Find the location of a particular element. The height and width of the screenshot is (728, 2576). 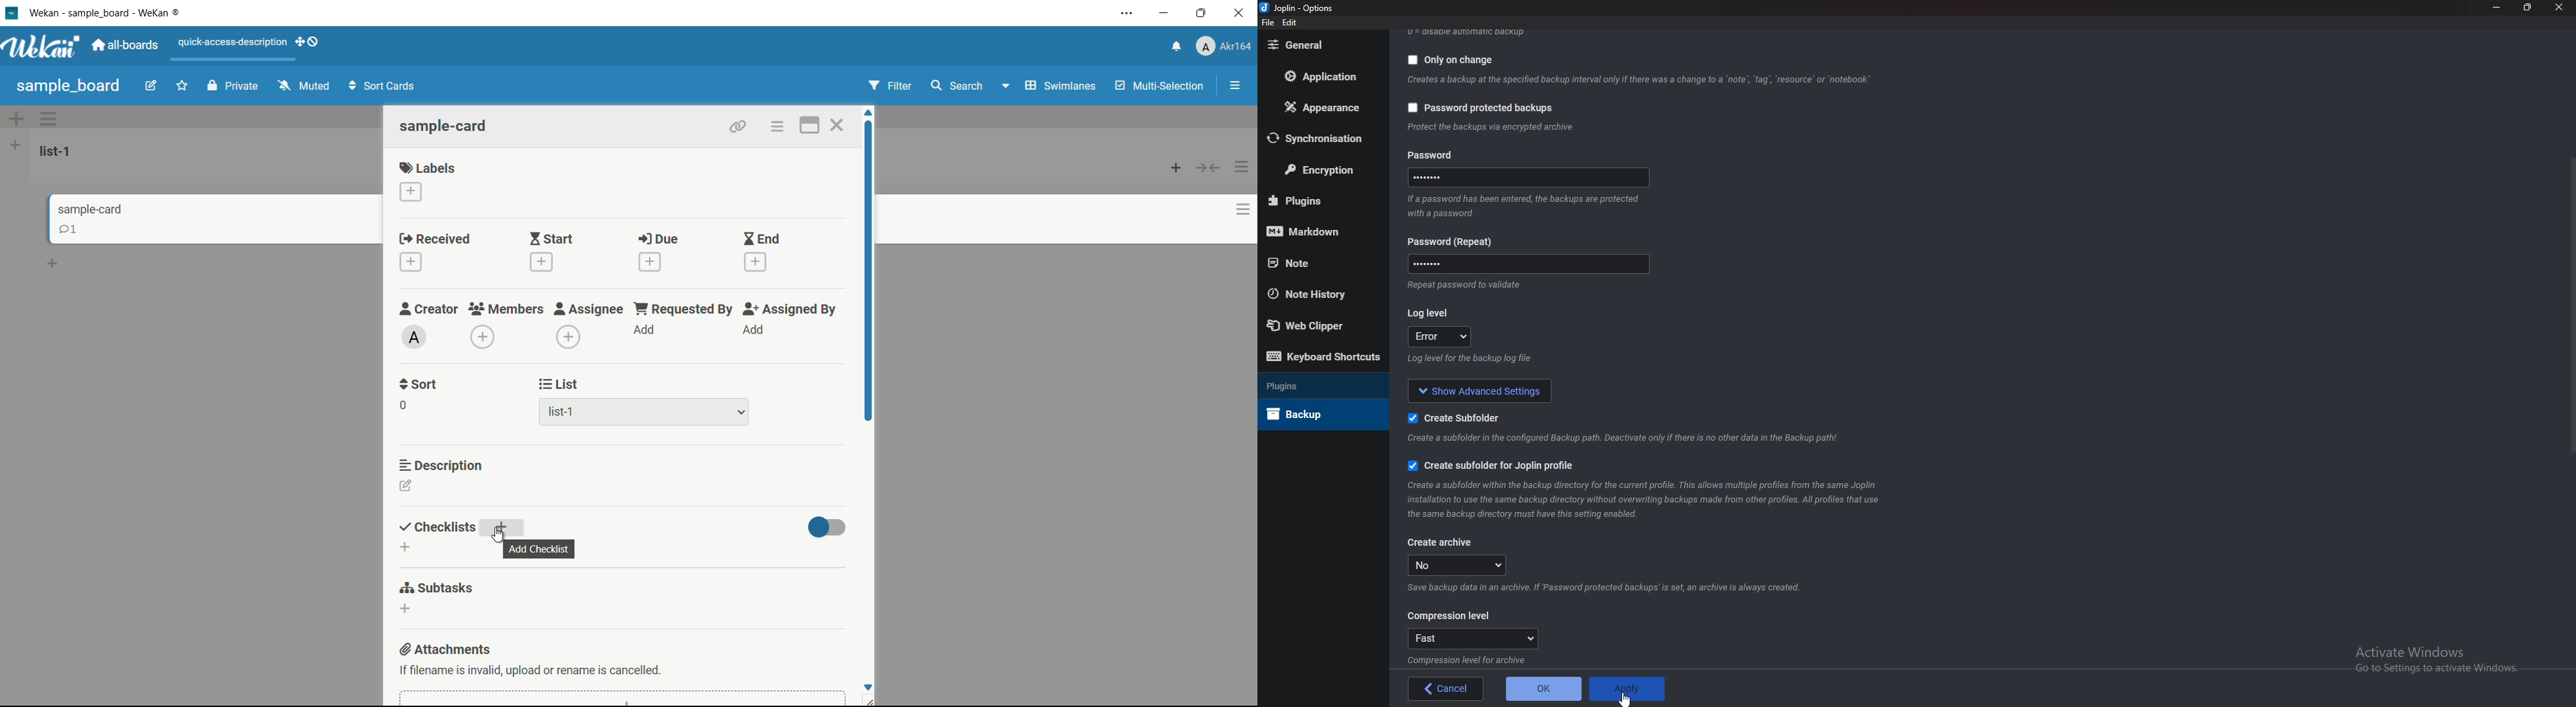

Compression level is located at coordinates (1447, 616).